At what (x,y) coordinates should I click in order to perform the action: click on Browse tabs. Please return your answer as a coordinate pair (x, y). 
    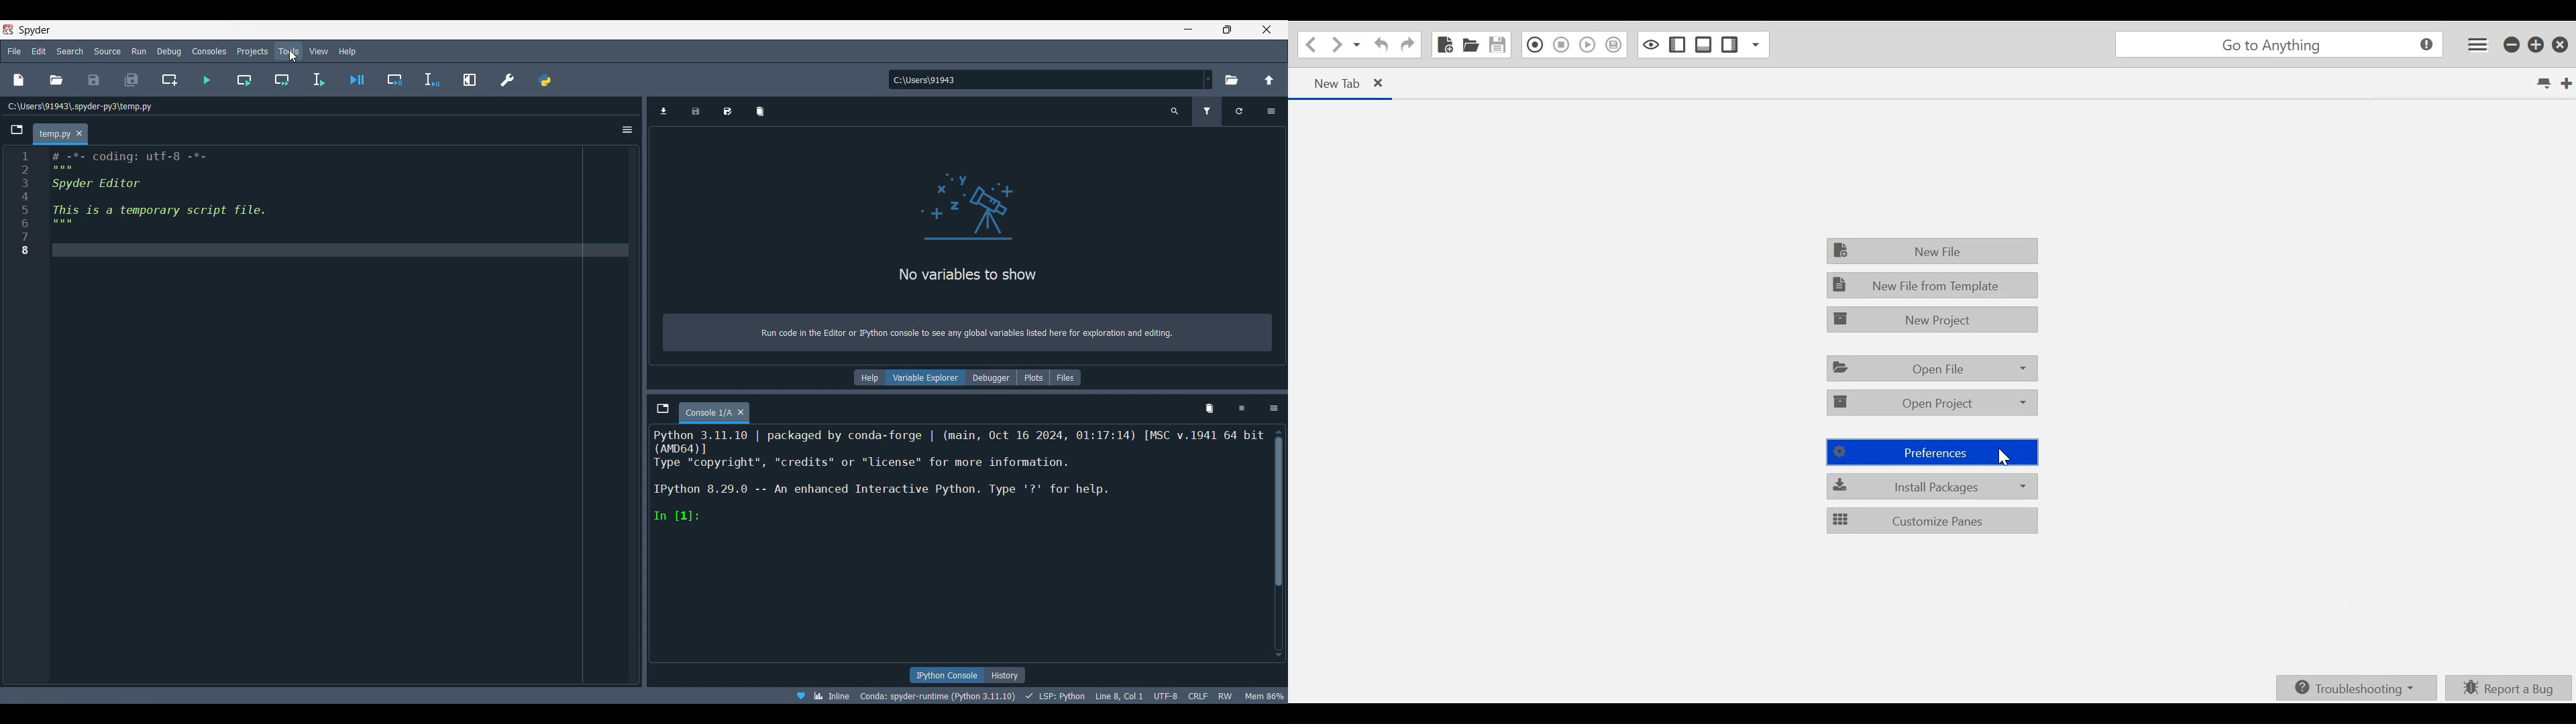
    Looking at the image, I should click on (663, 408).